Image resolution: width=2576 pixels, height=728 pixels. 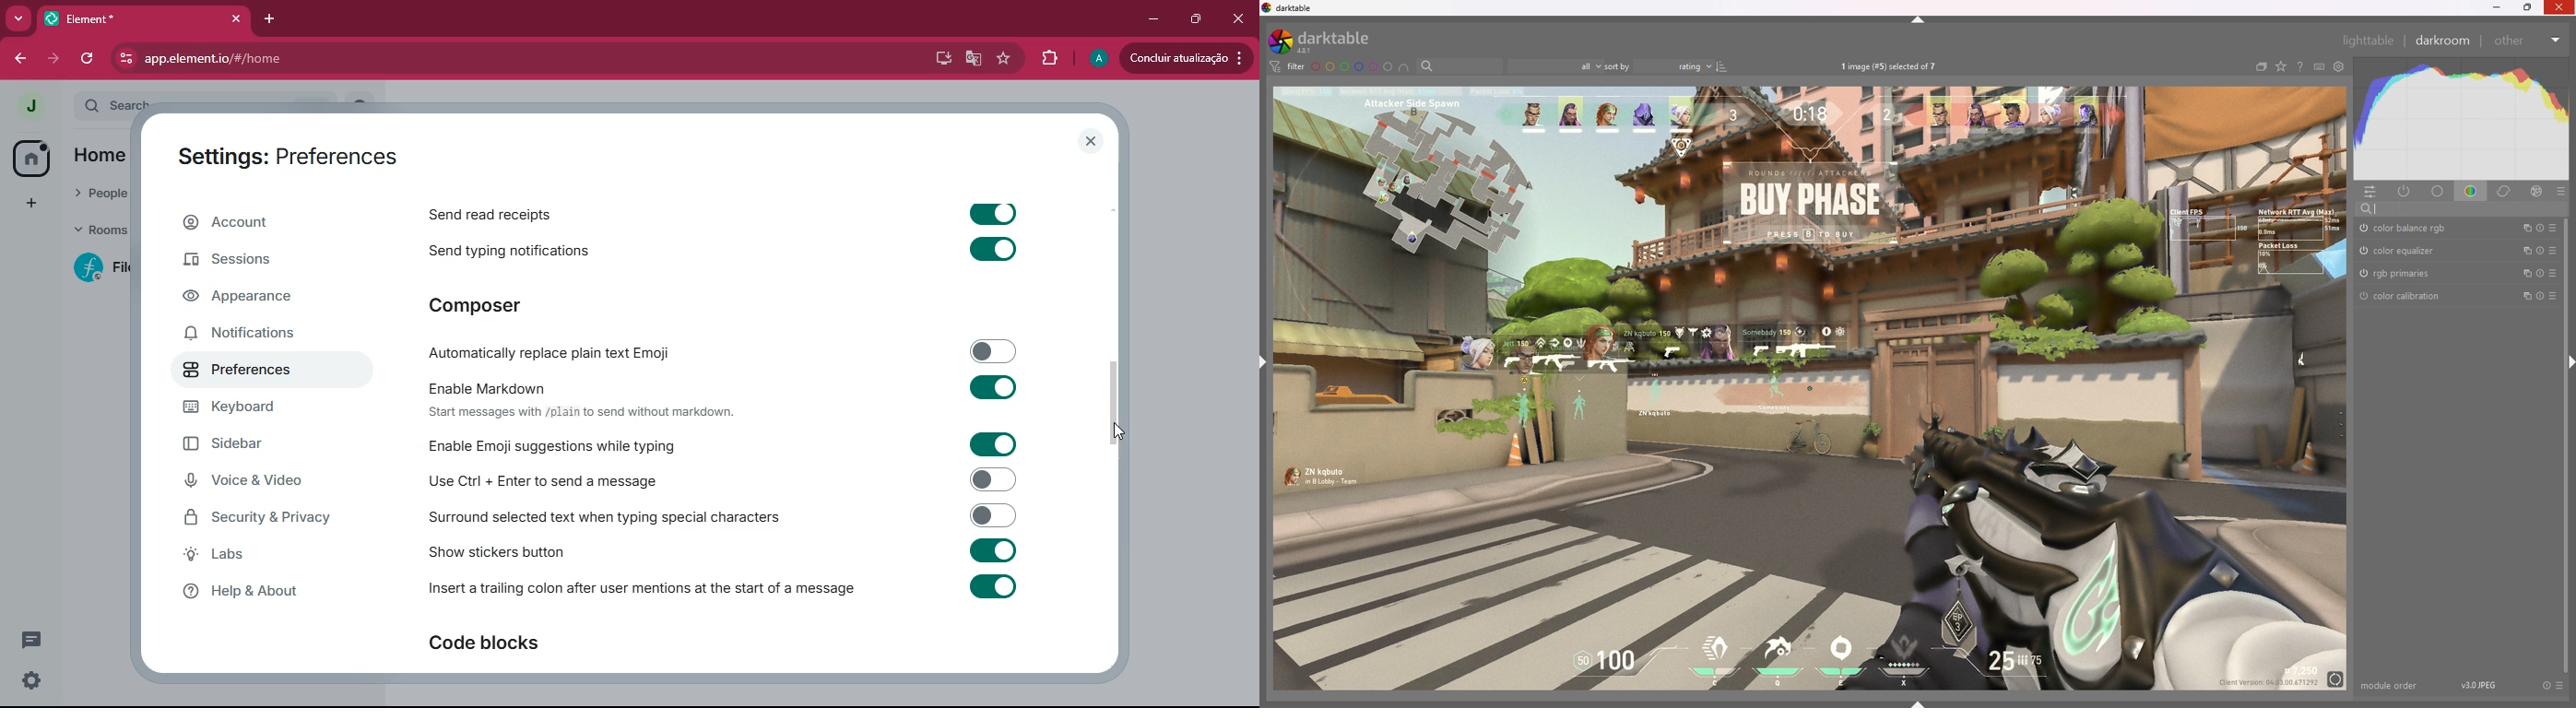 What do you see at coordinates (2539, 251) in the screenshot?
I see `reset` at bounding box center [2539, 251].